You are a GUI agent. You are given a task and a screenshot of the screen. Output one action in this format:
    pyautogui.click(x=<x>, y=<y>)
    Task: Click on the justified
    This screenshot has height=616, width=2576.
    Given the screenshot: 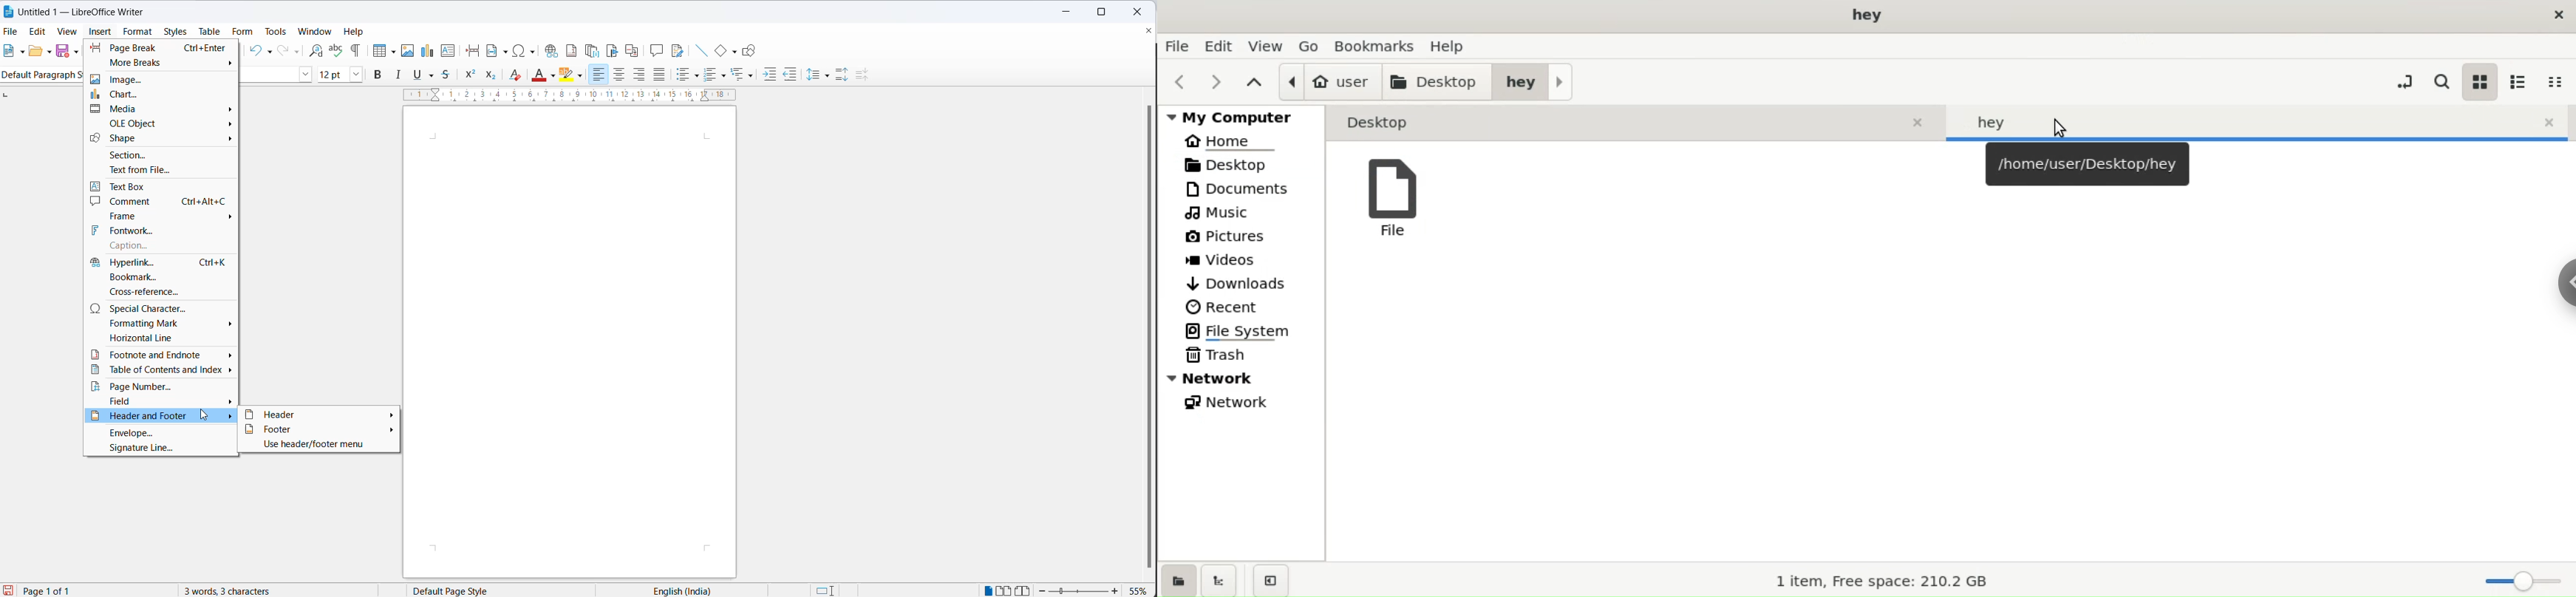 What is the action you would take?
    pyautogui.click(x=660, y=74)
    